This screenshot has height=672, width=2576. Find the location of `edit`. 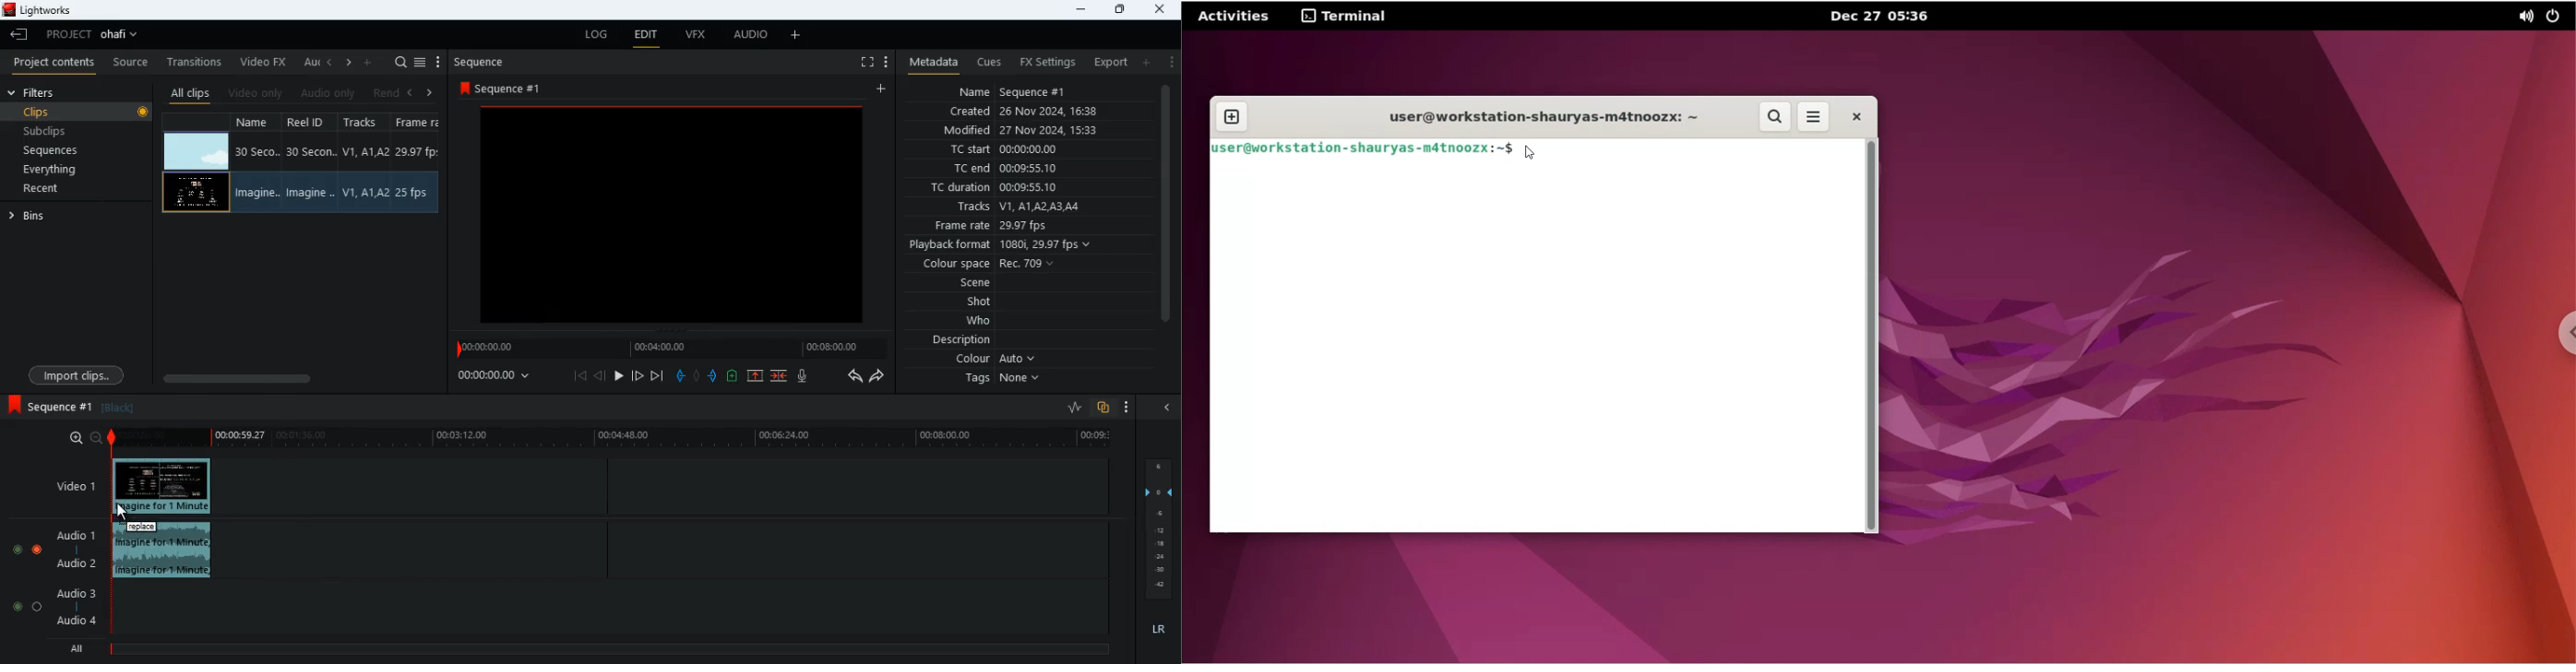

edit is located at coordinates (648, 36).